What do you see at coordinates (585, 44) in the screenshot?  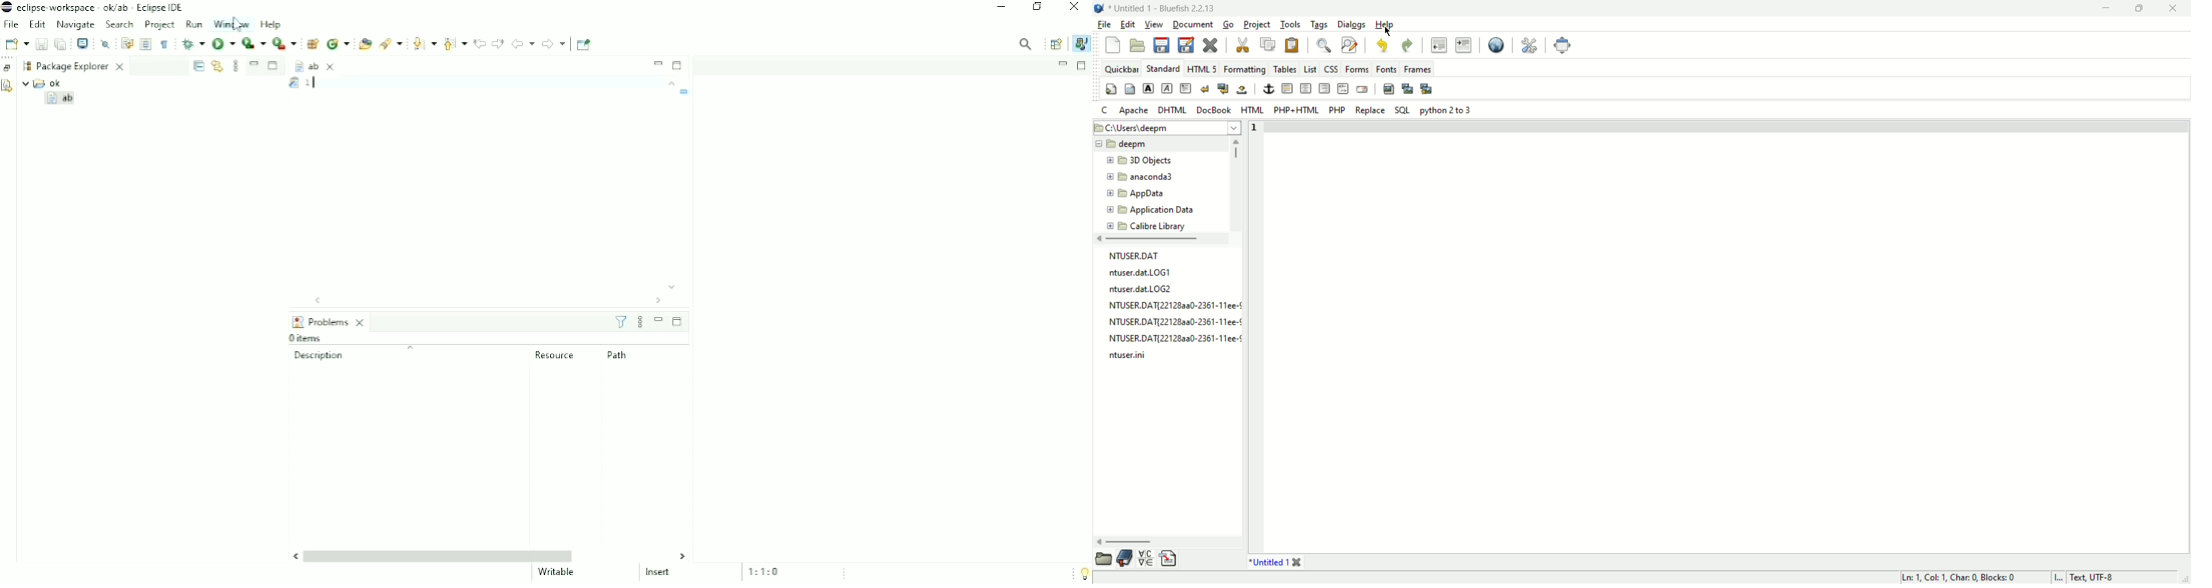 I see `Pin Editor` at bounding box center [585, 44].